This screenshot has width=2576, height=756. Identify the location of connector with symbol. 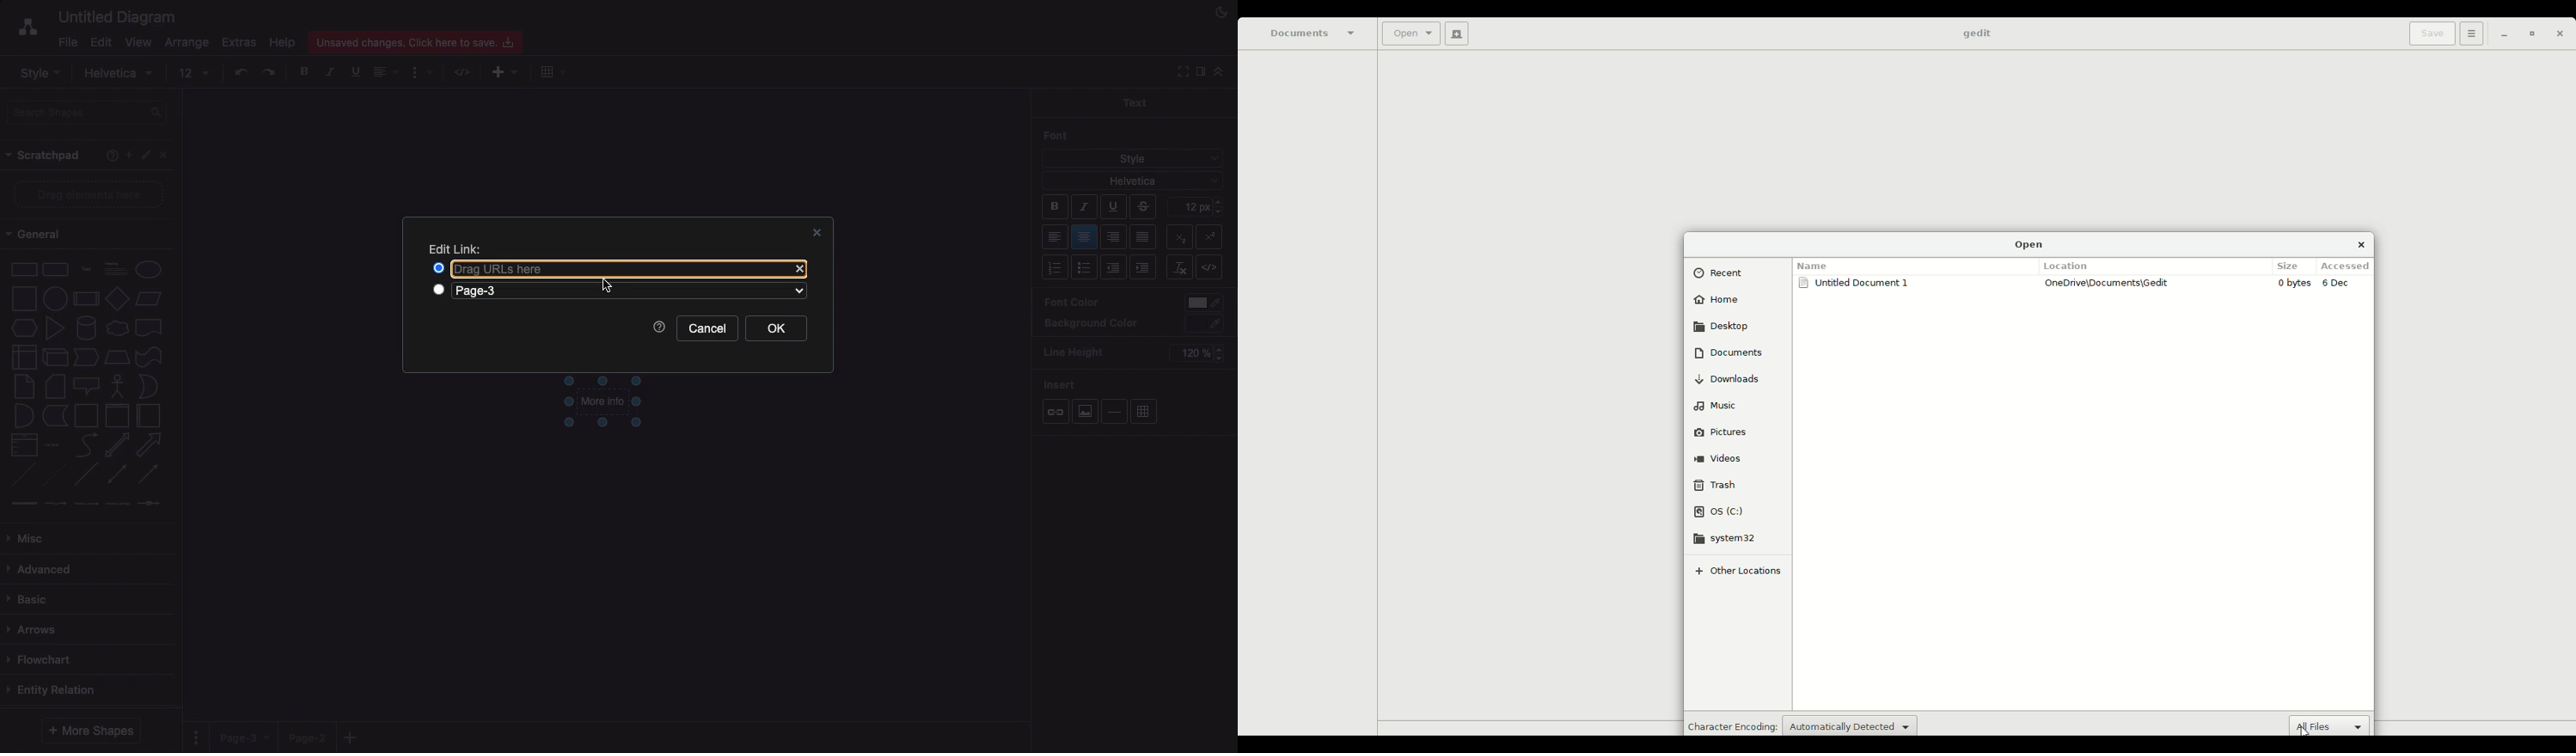
(151, 503).